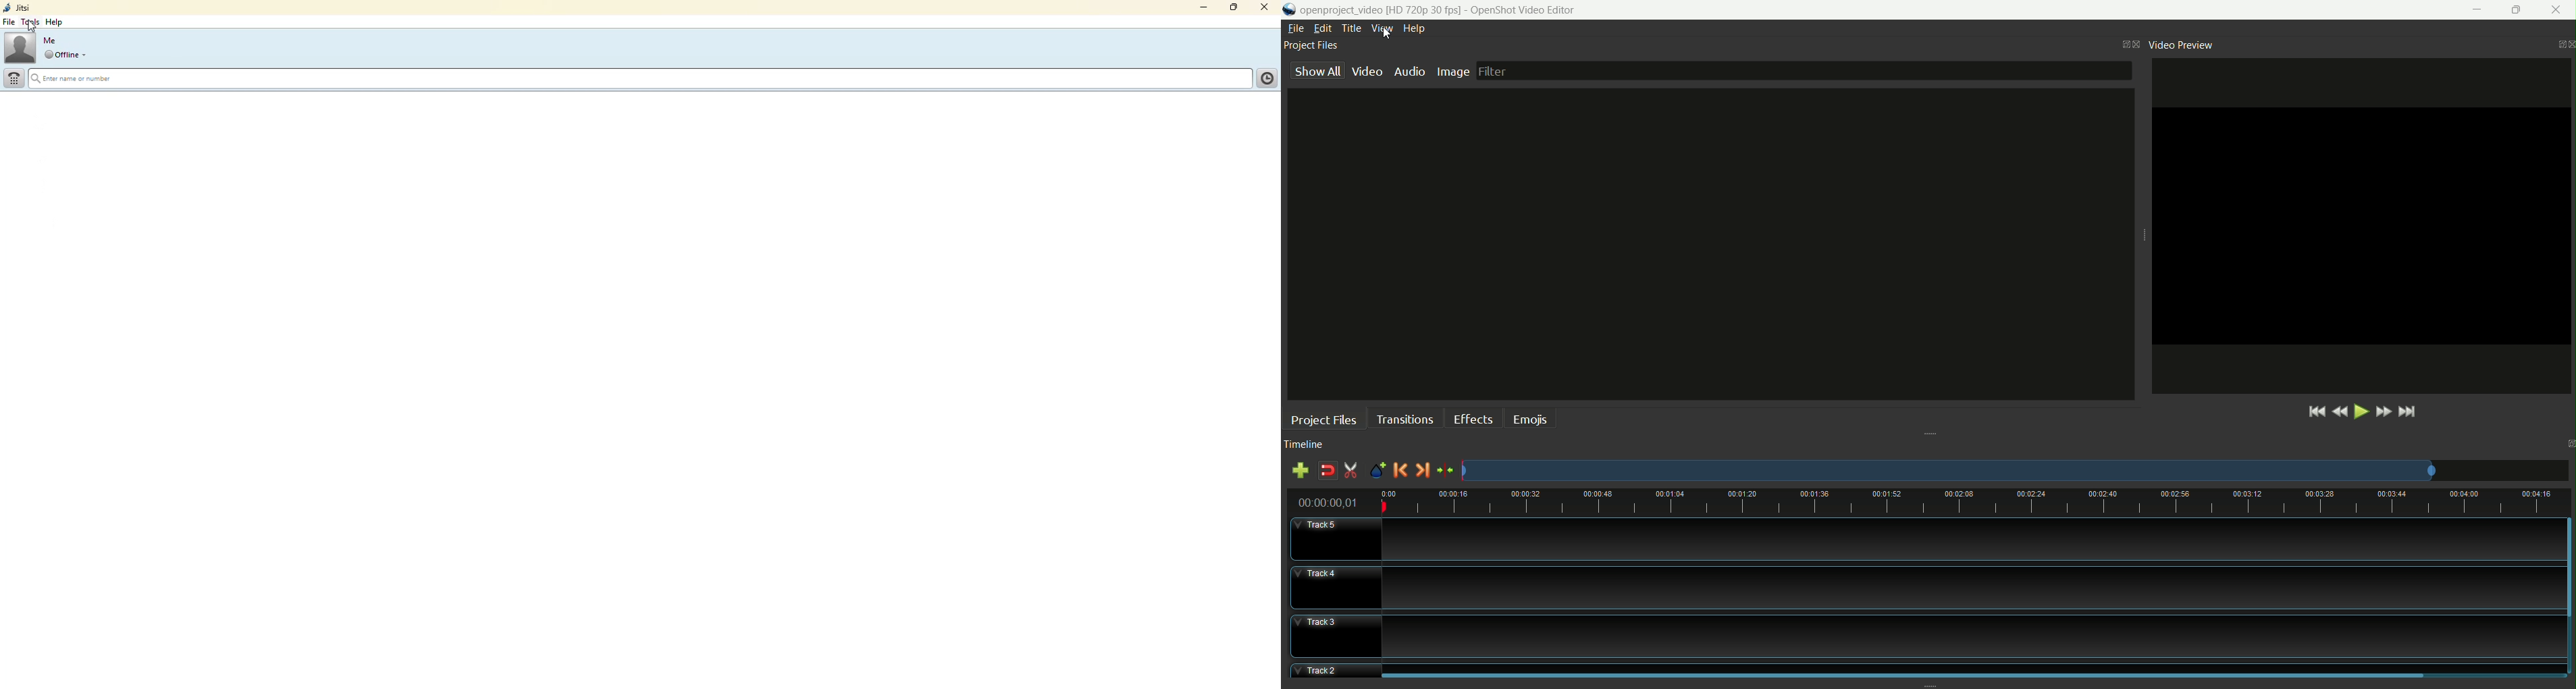 The image size is (2576, 700). What do you see at coordinates (1302, 470) in the screenshot?
I see `add track` at bounding box center [1302, 470].